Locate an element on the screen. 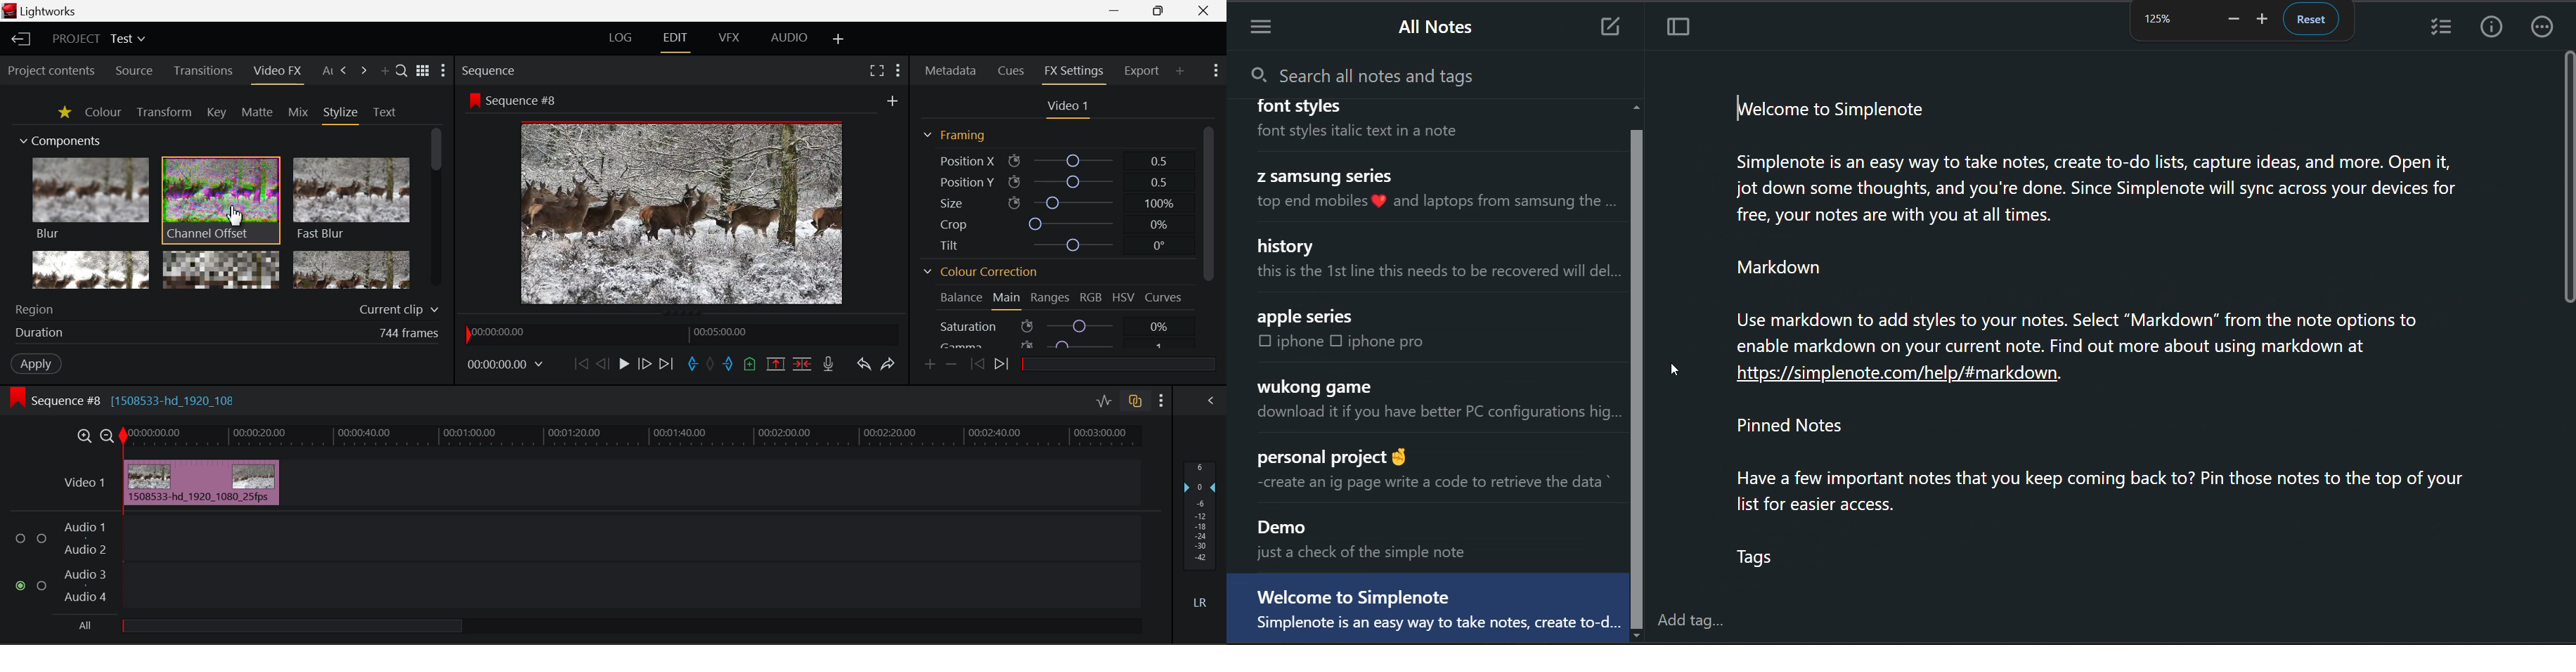 Image resolution: width=2576 pixels, height=672 pixels. Colour is located at coordinates (102, 112).